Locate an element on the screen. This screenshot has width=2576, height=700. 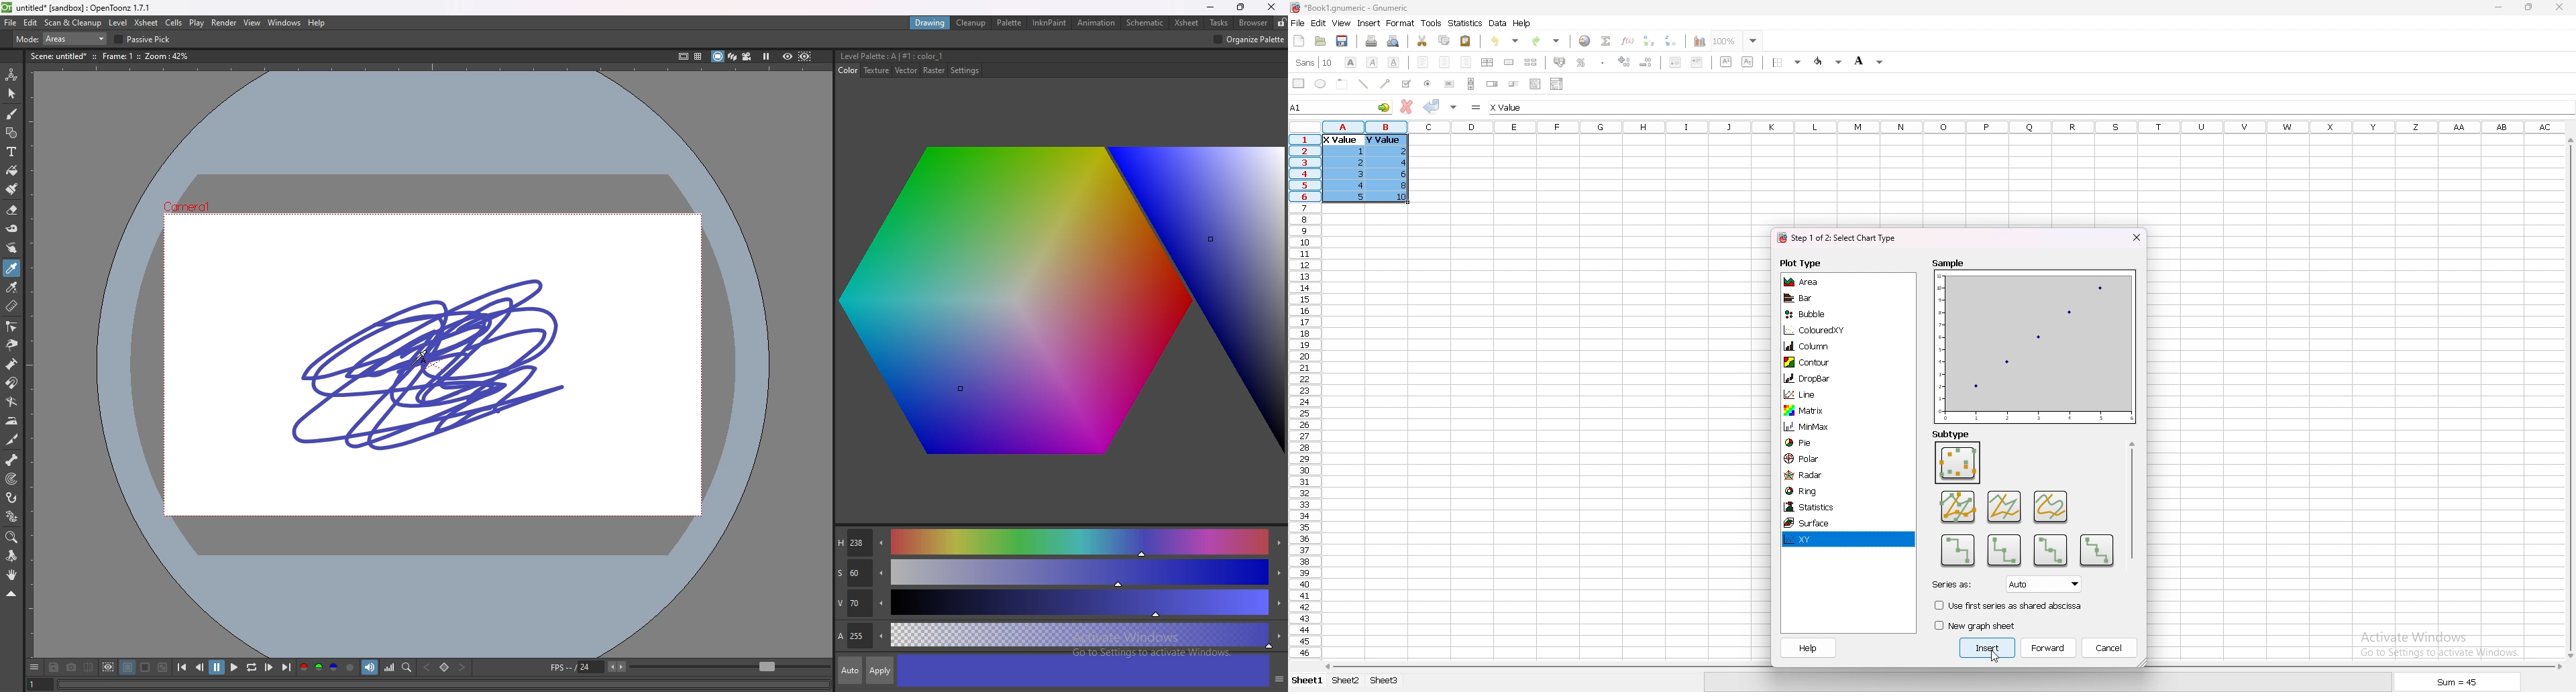
sheet 3 is located at coordinates (1385, 681).